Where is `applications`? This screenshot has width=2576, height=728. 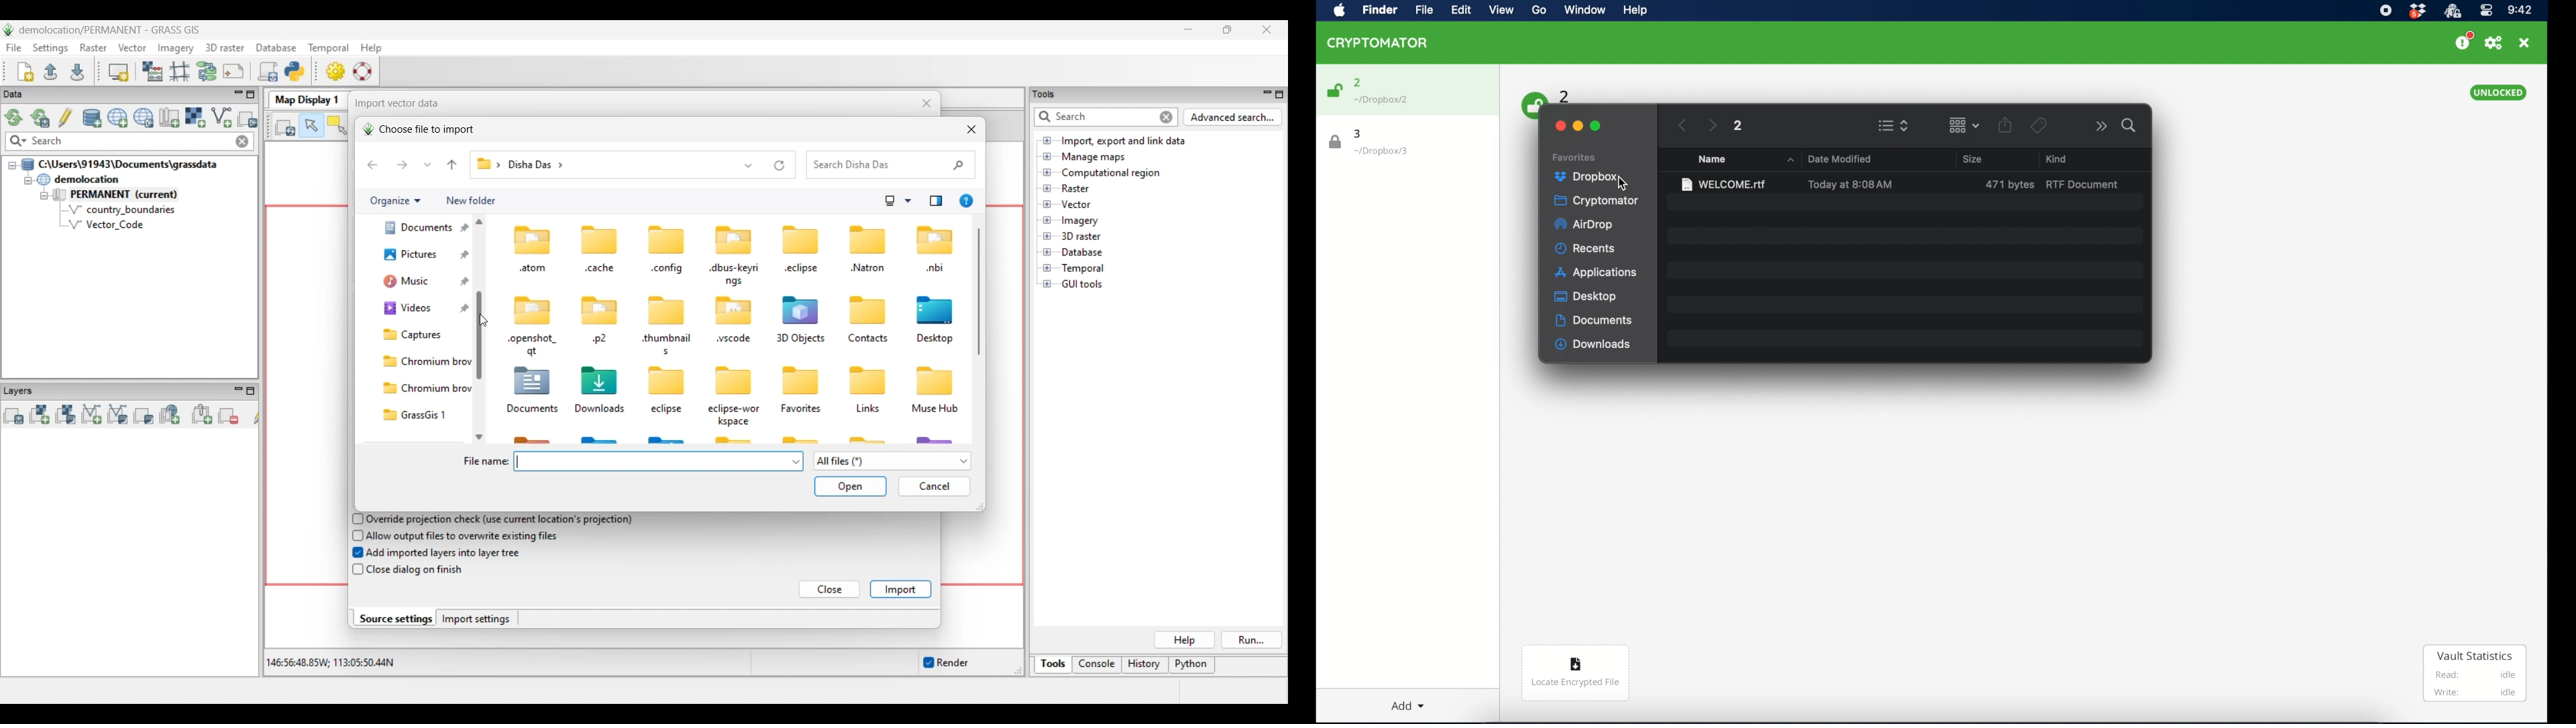
applications is located at coordinates (1596, 274).